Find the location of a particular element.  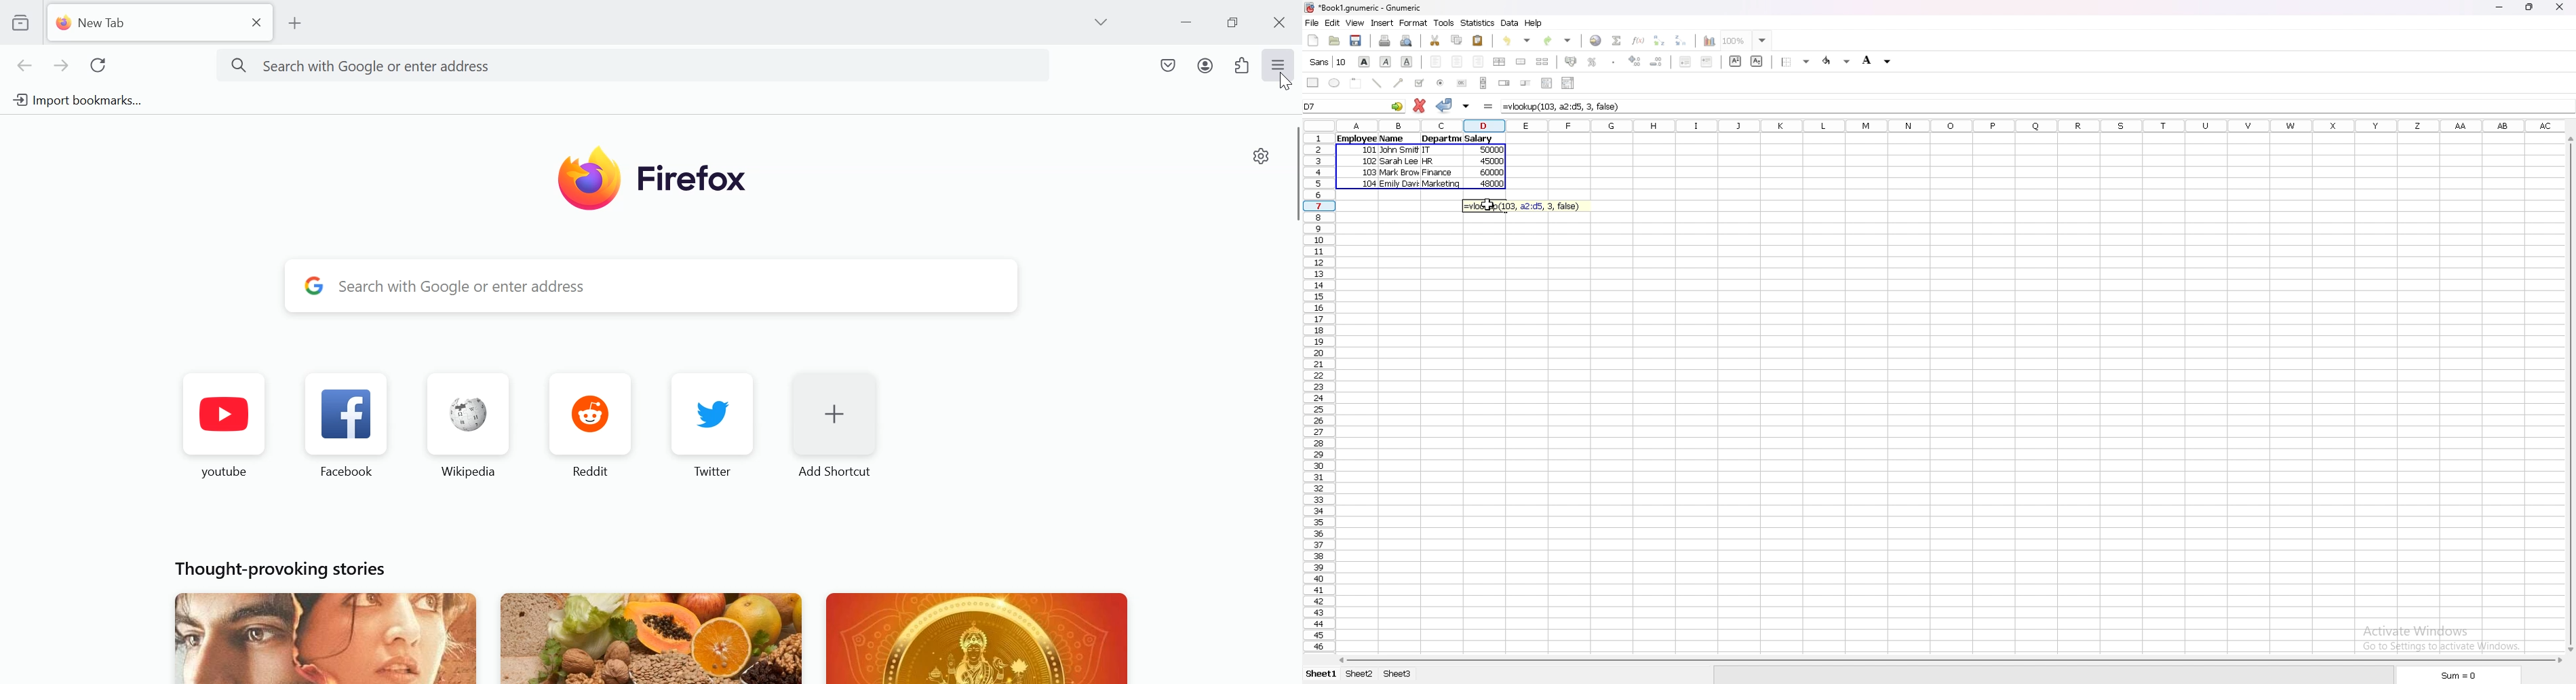

john smith is located at coordinates (1398, 151).